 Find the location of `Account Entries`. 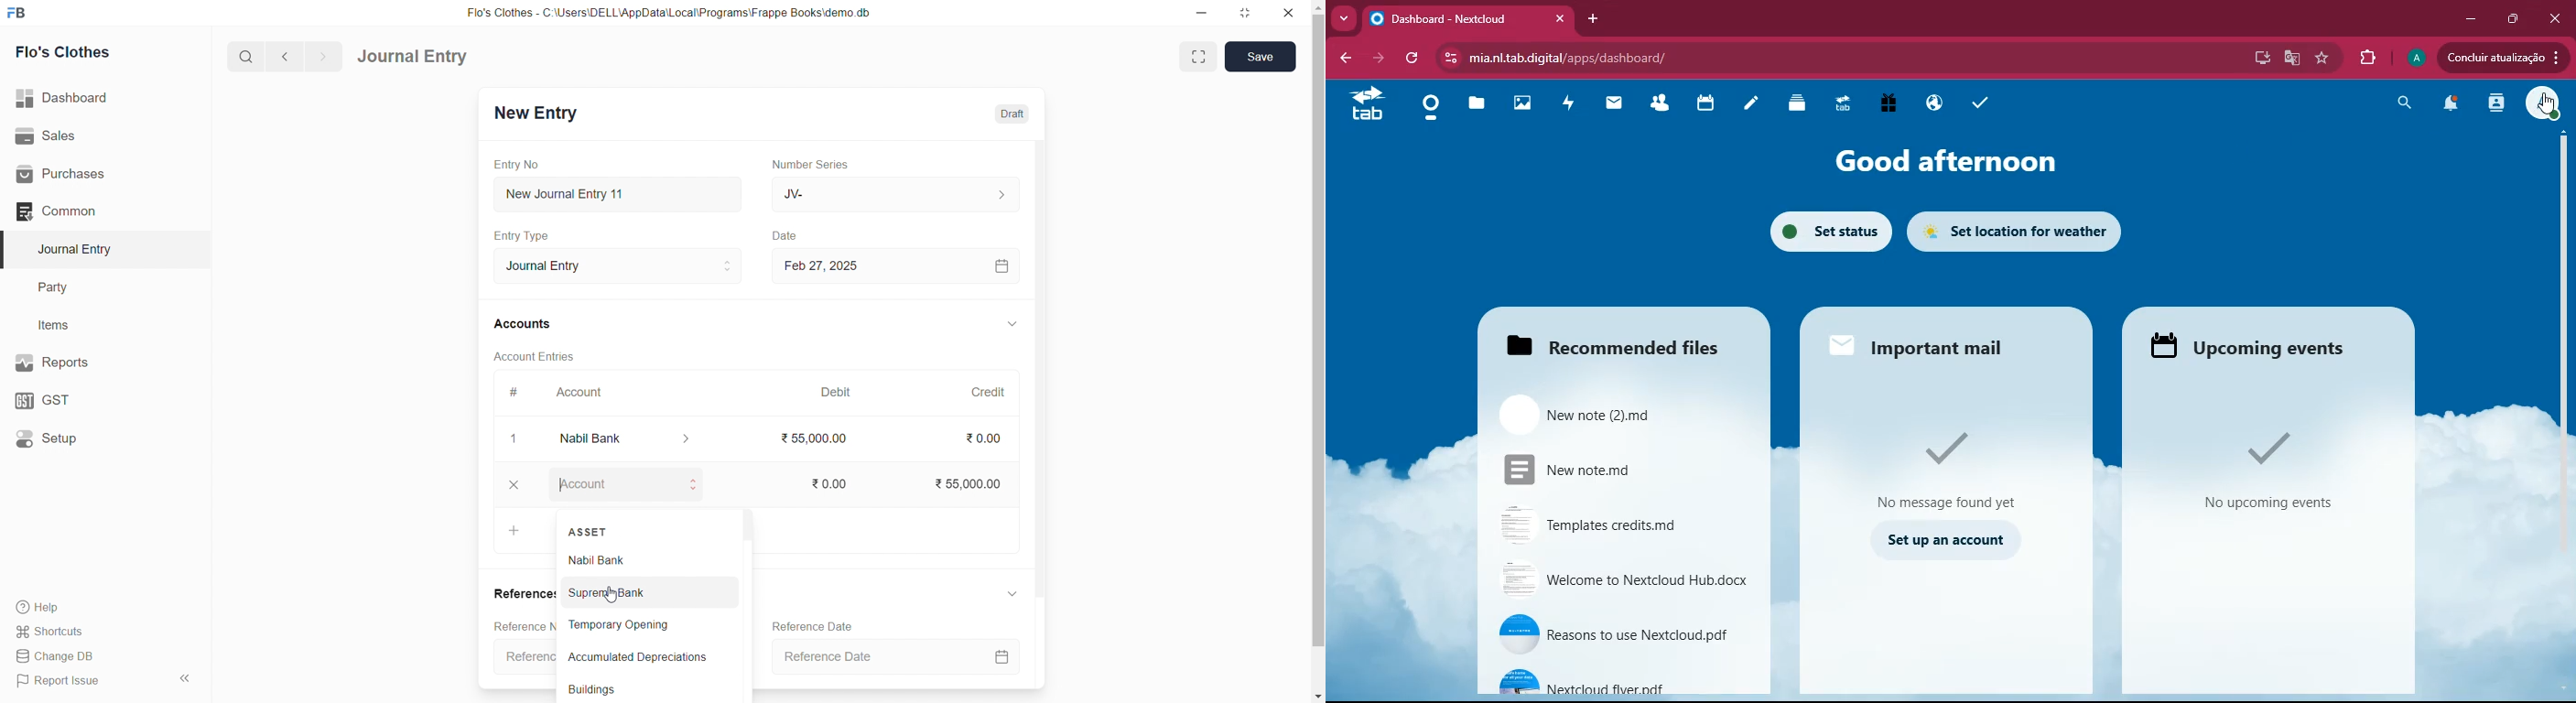

Account Entries is located at coordinates (543, 355).